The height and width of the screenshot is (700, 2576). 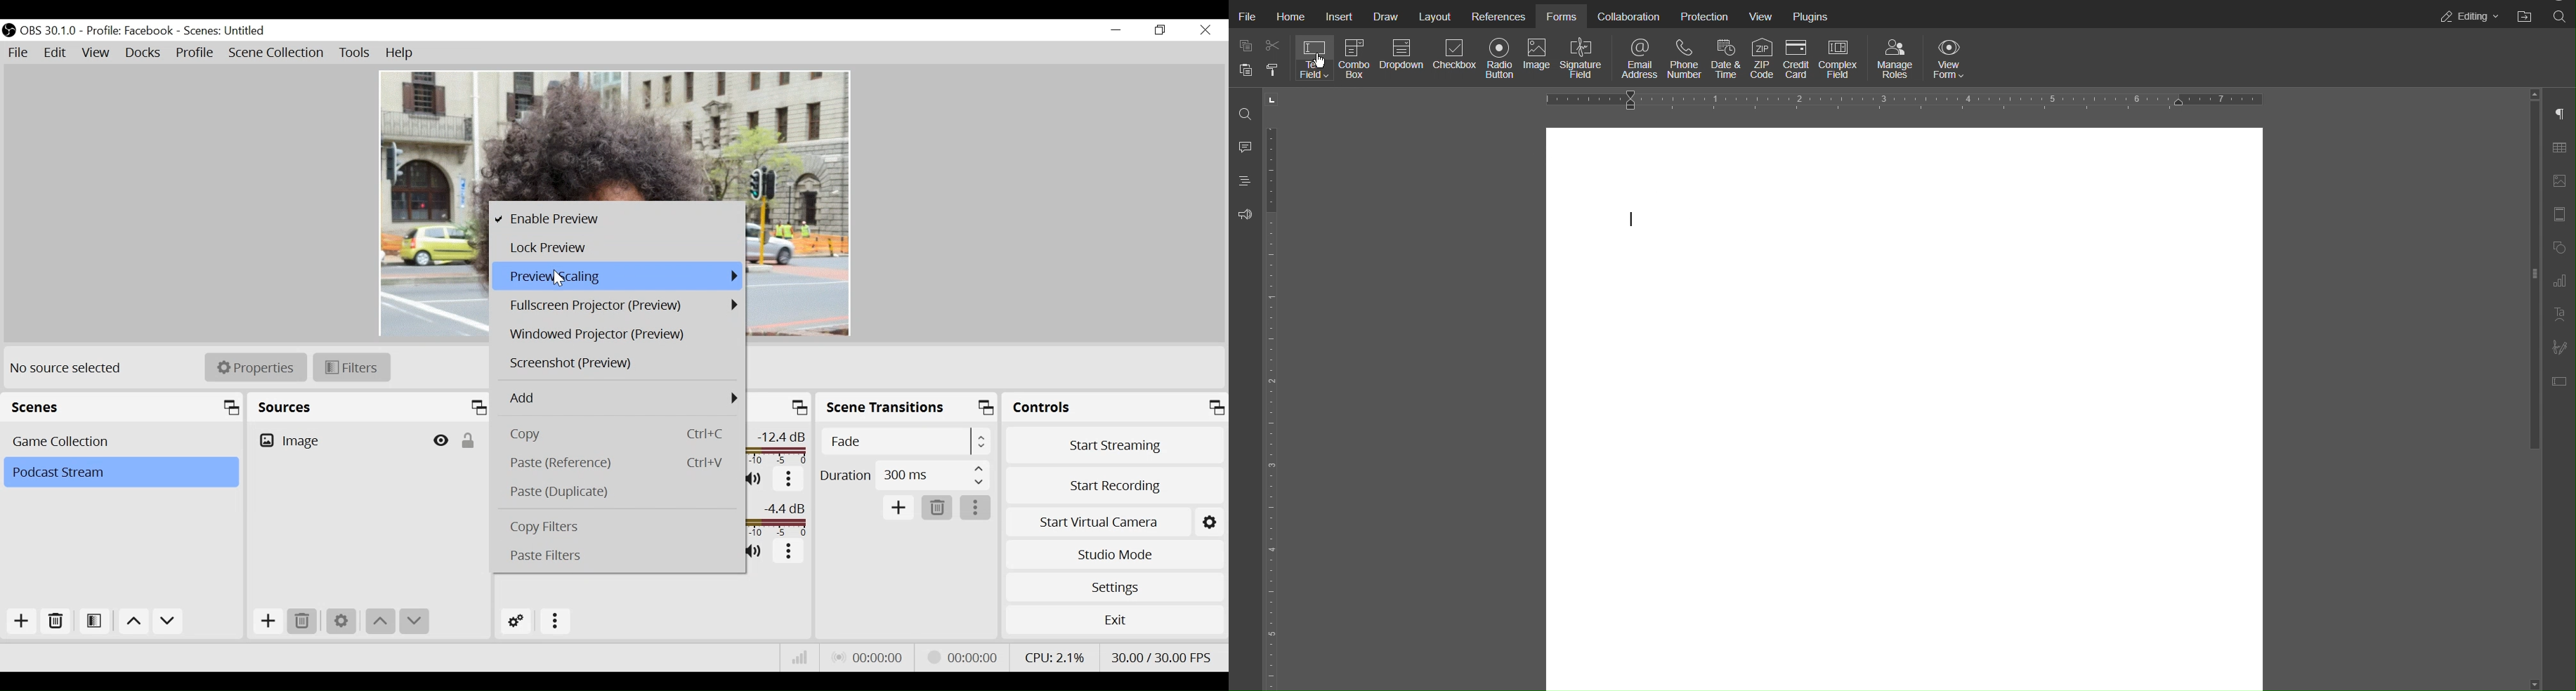 What do you see at coordinates (2558, 249) in the screenshot?
I see `Shape Settings` at bounding box center [2558, 249].